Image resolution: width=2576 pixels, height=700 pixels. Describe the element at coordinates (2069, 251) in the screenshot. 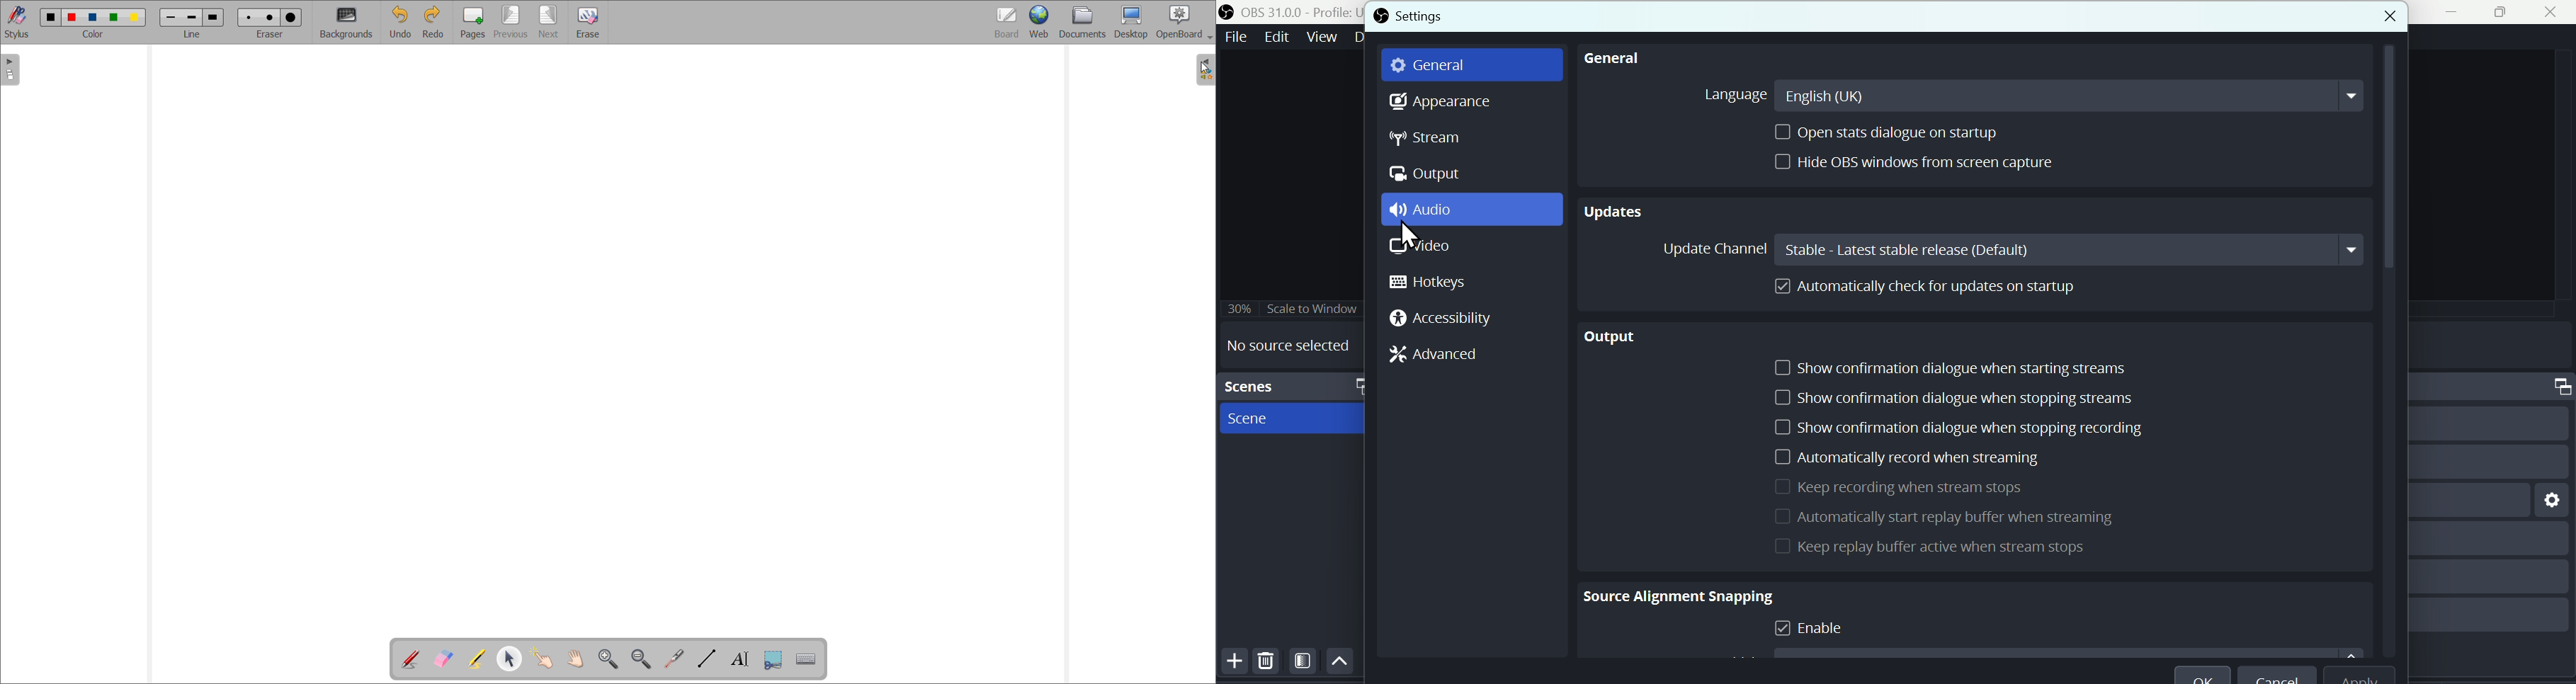

I see `stable- latest stable release (Default)` at that location.